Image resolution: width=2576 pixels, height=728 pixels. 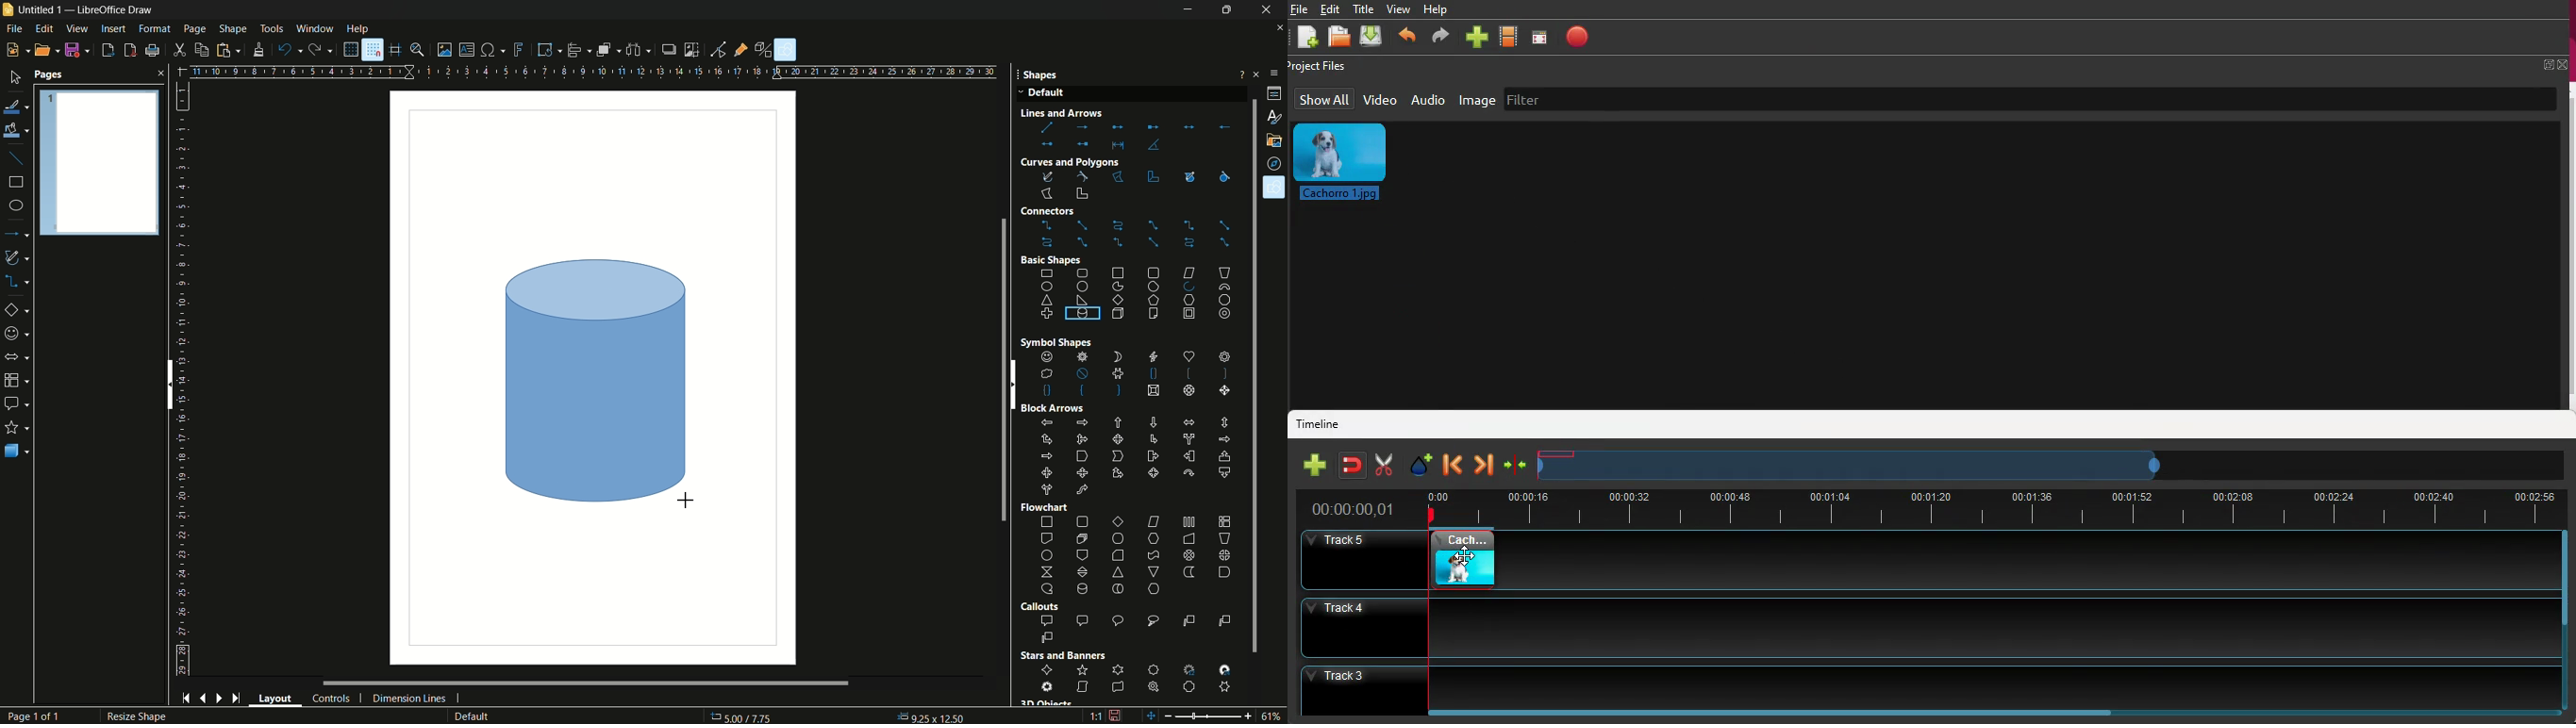 What do you see at coordinates (549, 49) in the screenshot?
I see `transformations` at bounding box center [549, 49].